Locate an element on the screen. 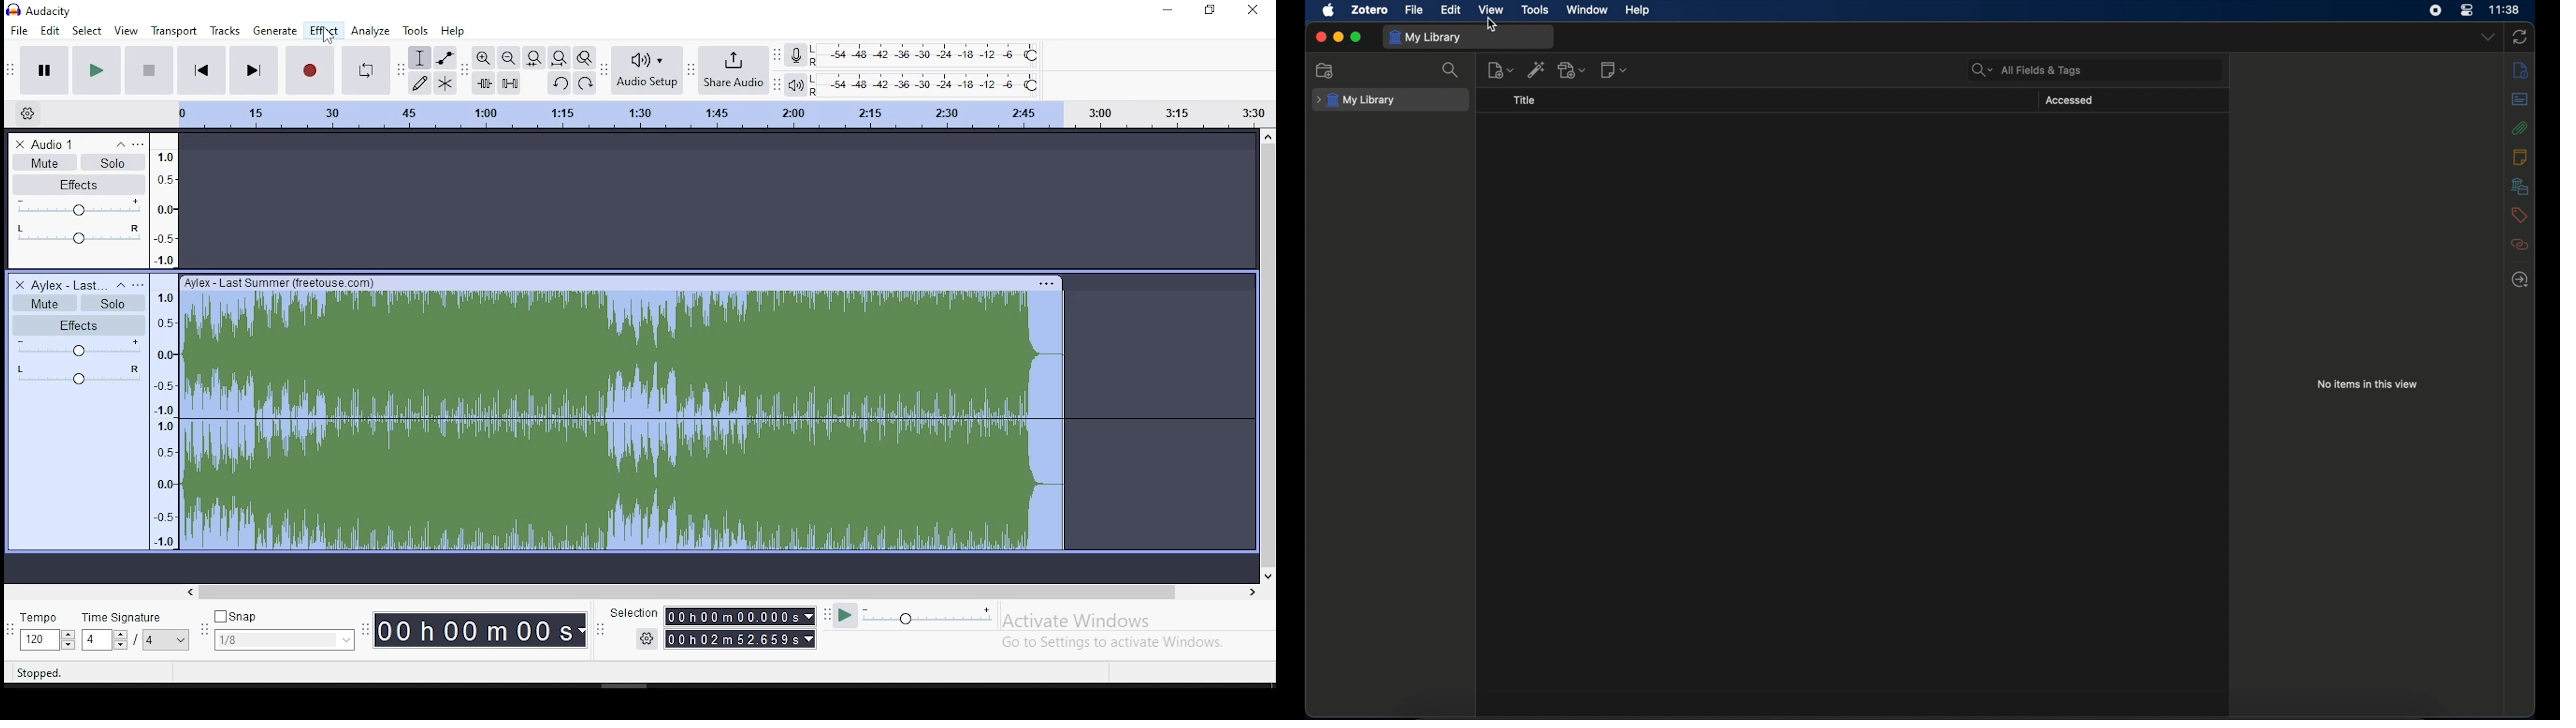  volume is located at coordinates (83, 350).